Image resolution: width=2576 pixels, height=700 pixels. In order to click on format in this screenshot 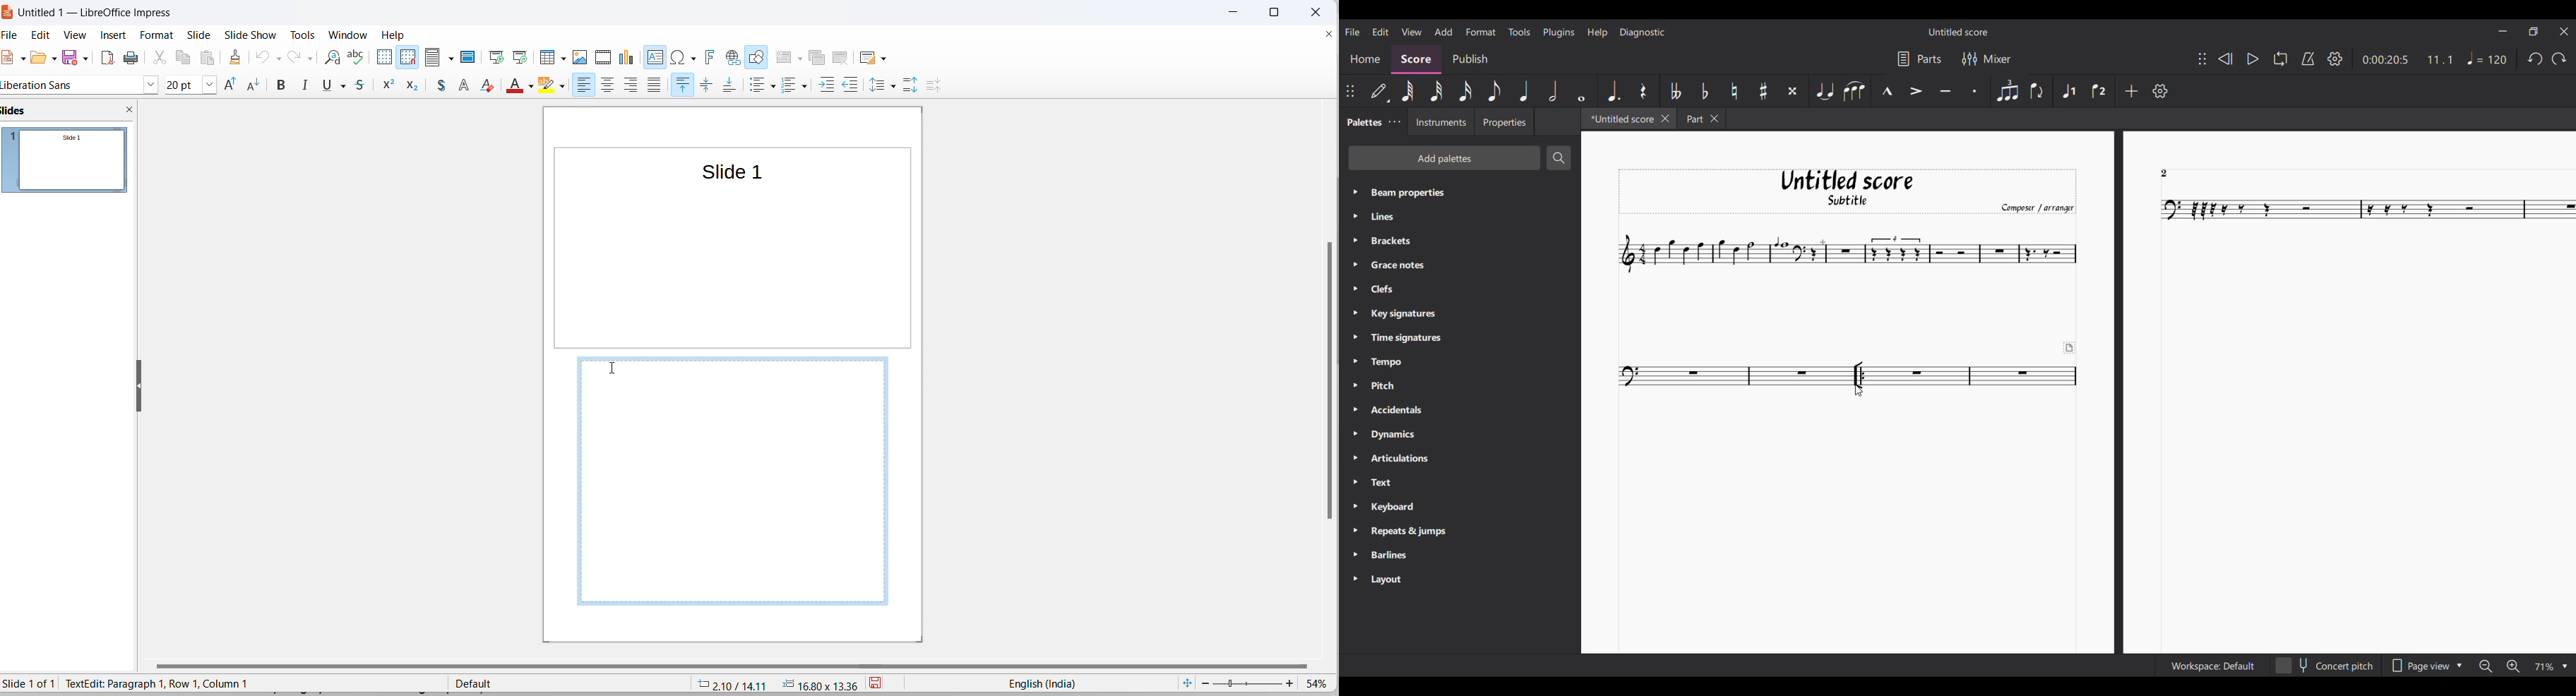, I will do `click(159, 35)`.